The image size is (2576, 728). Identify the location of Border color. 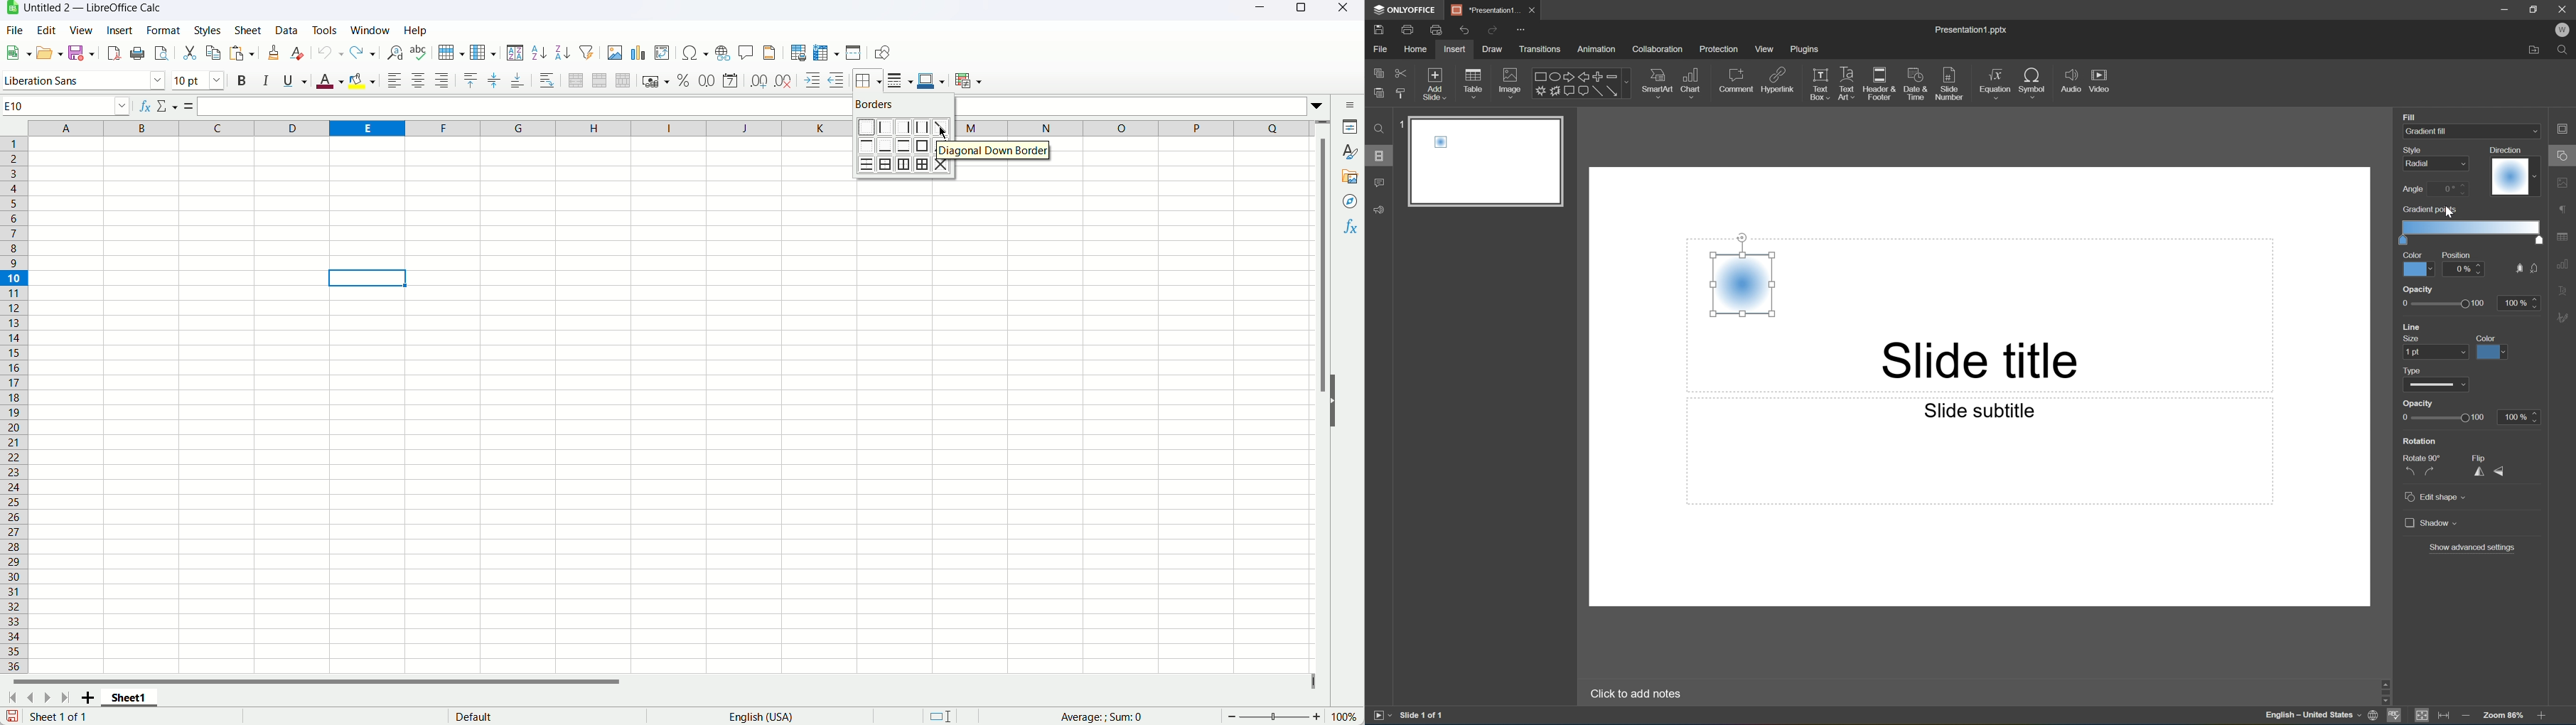
(931, 82).